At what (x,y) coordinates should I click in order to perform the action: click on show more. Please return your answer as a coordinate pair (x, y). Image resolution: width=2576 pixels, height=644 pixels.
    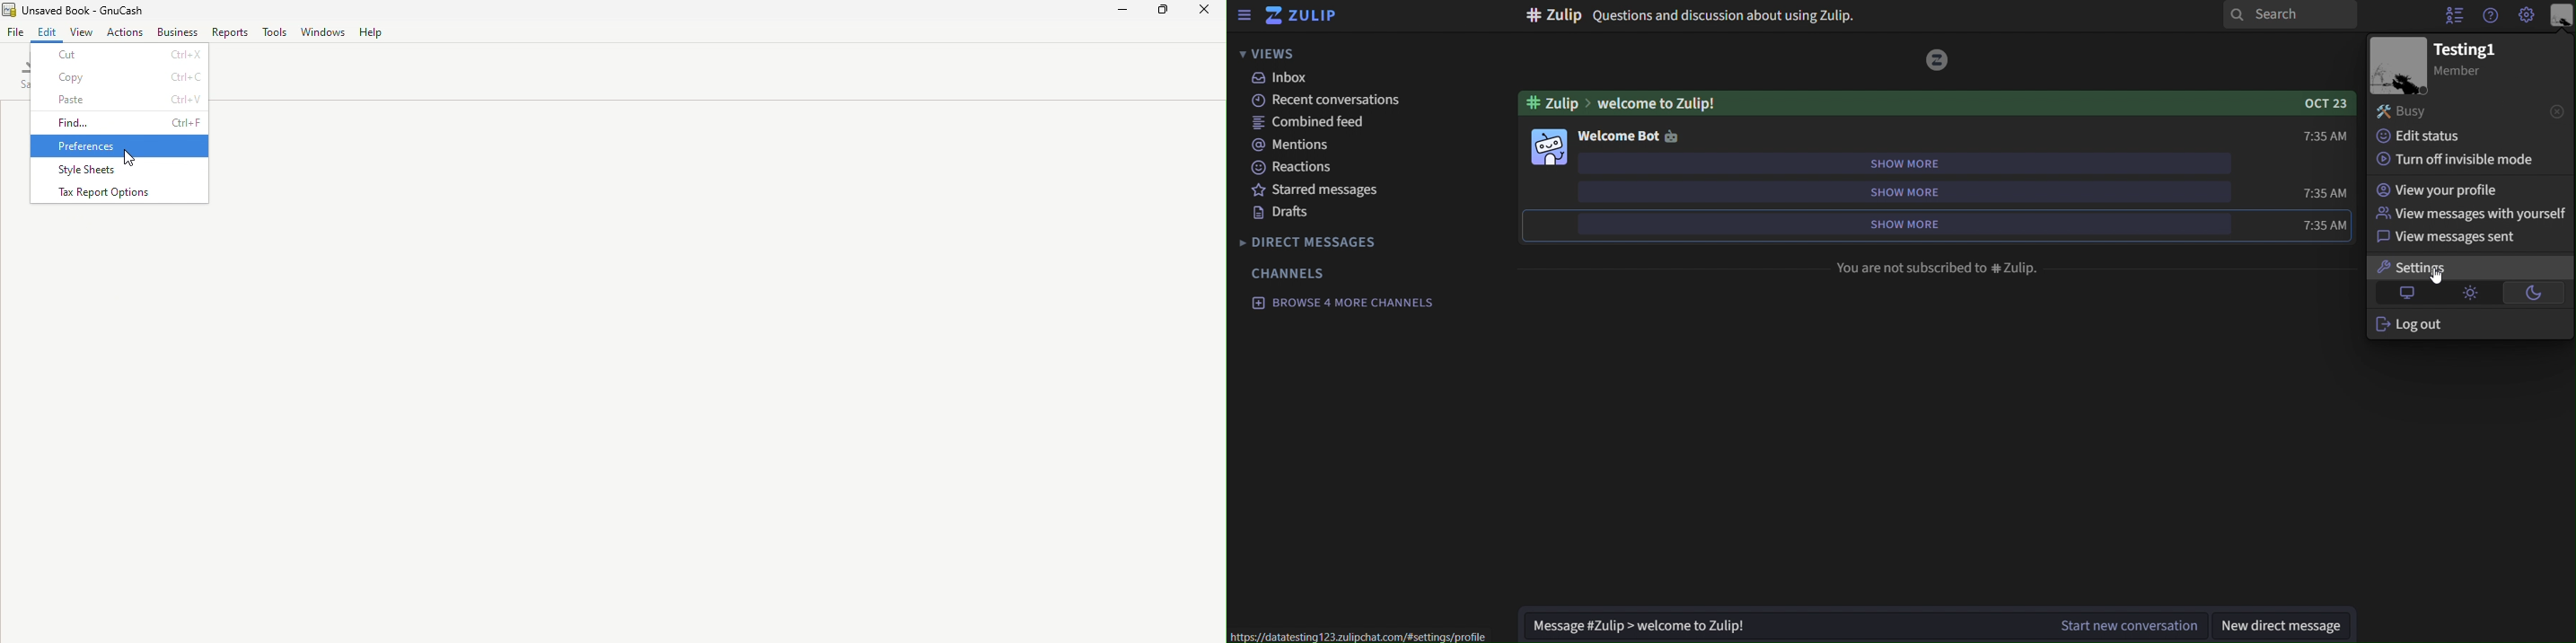
    Looking at the image, I should click on (1906, 193).